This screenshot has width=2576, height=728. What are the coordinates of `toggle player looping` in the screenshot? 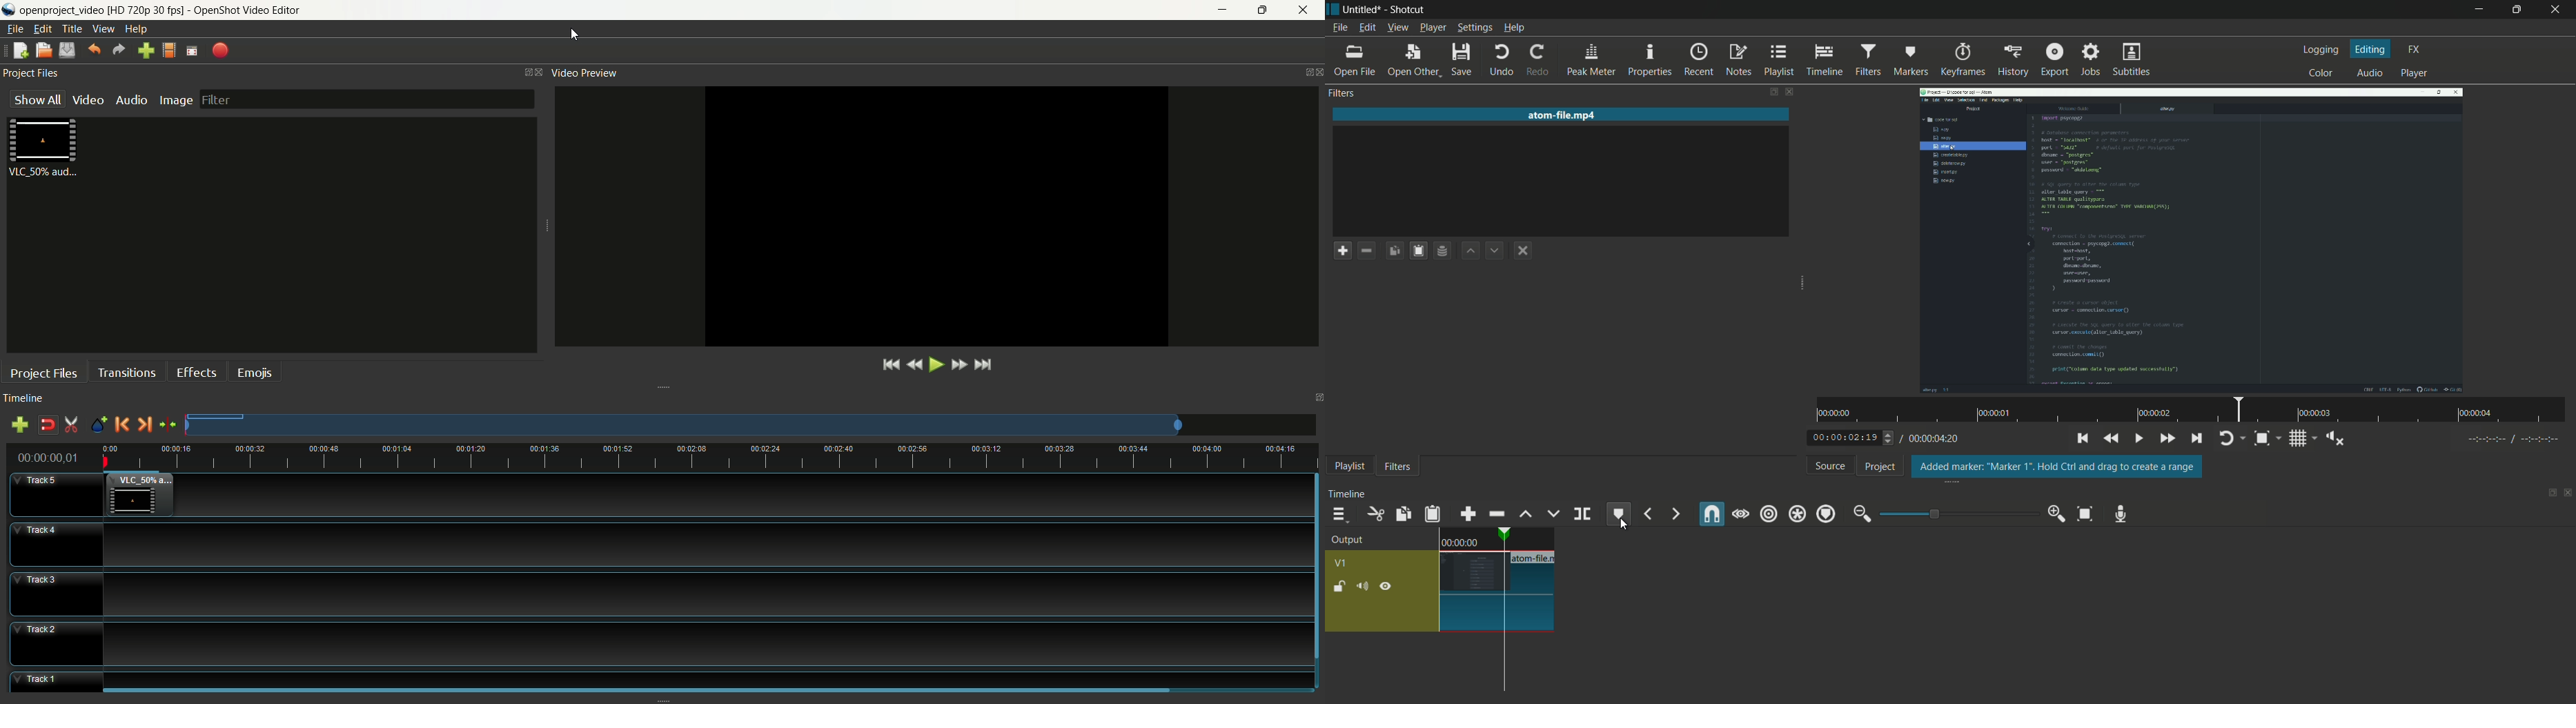 It's located at (2227, 439).